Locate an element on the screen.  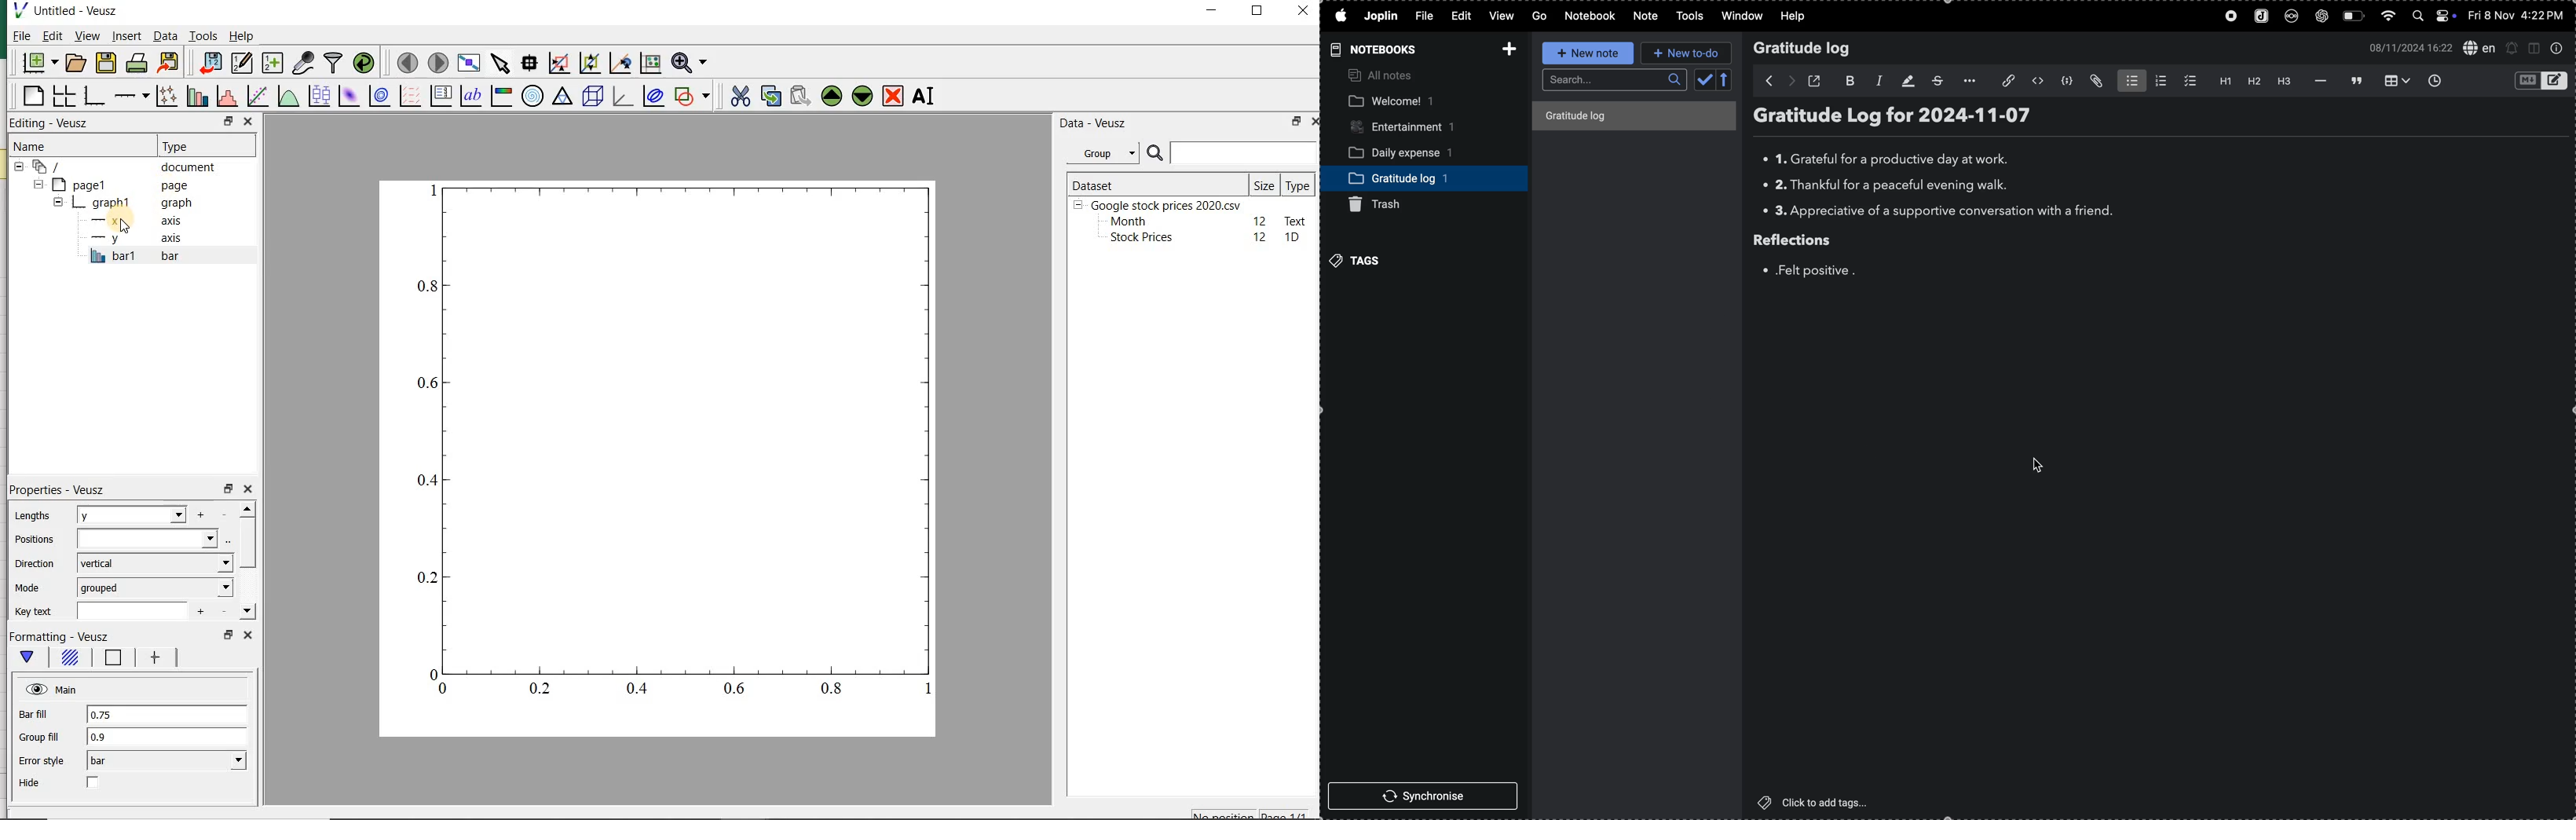
apple widgets is located at coordinates (2432, 14).